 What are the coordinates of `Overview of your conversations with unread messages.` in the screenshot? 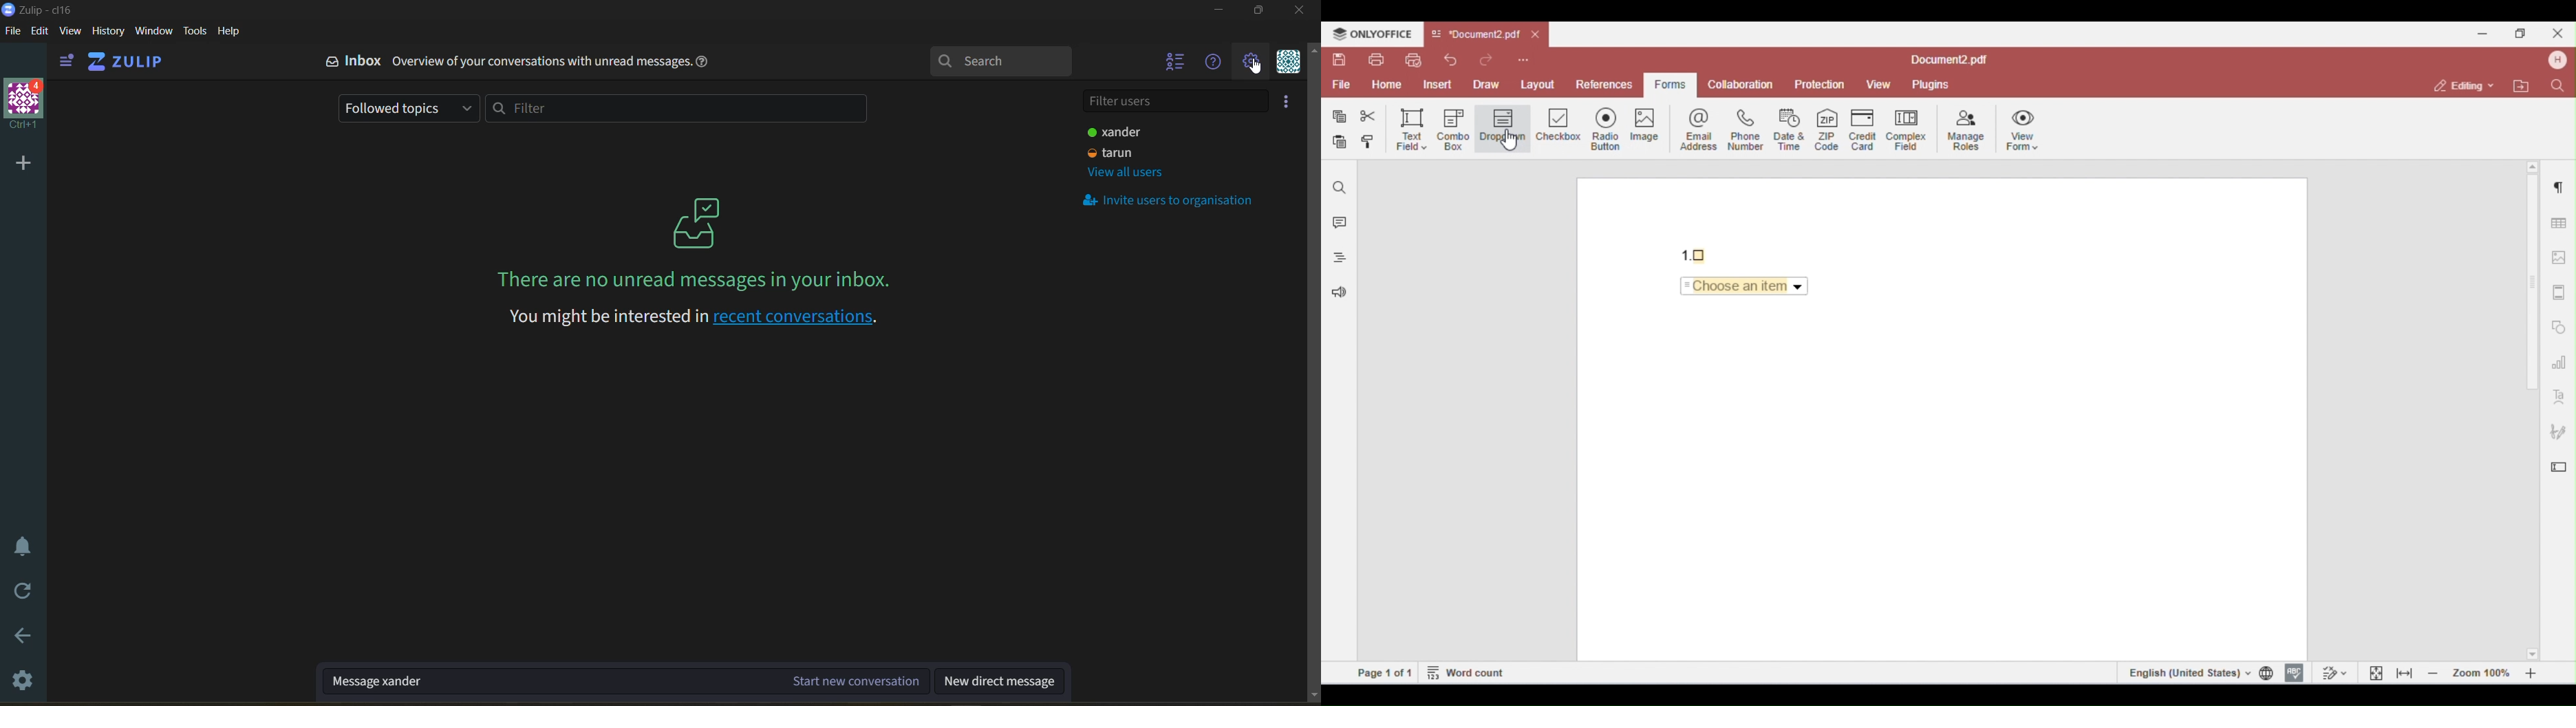 It's located at (542, 61).